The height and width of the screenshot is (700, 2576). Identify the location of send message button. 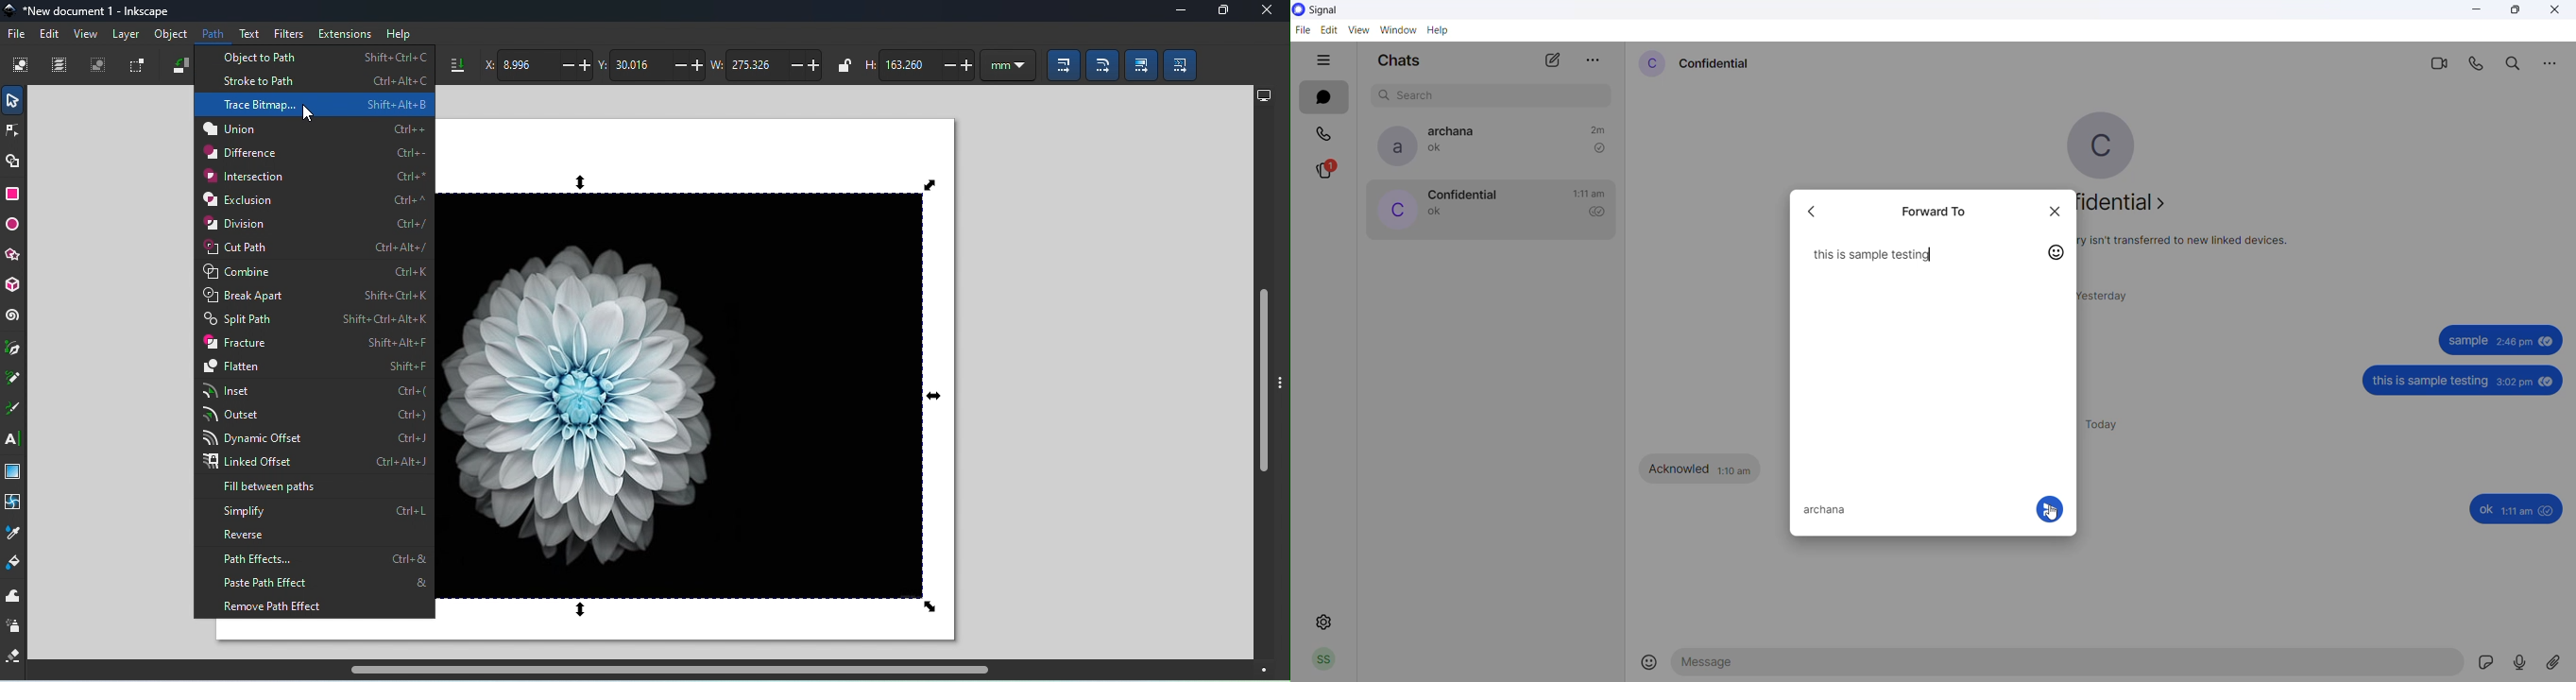
(2049, 509).